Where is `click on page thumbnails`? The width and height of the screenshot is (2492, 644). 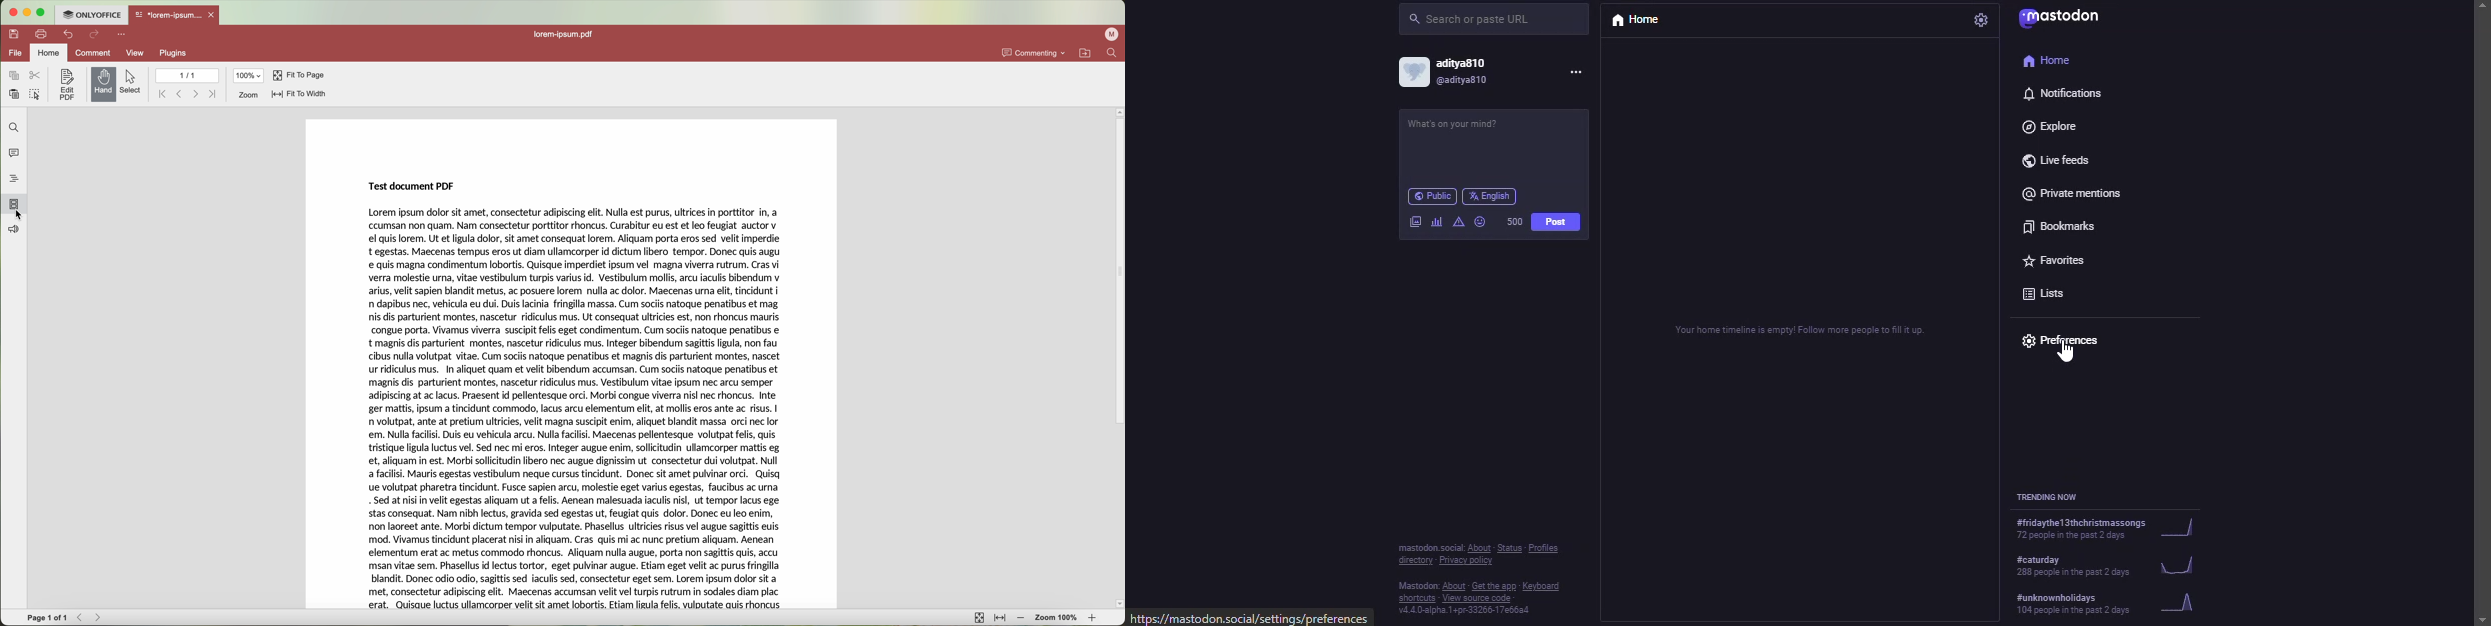 click on page thumbnails is located at coordinates (14, 203).